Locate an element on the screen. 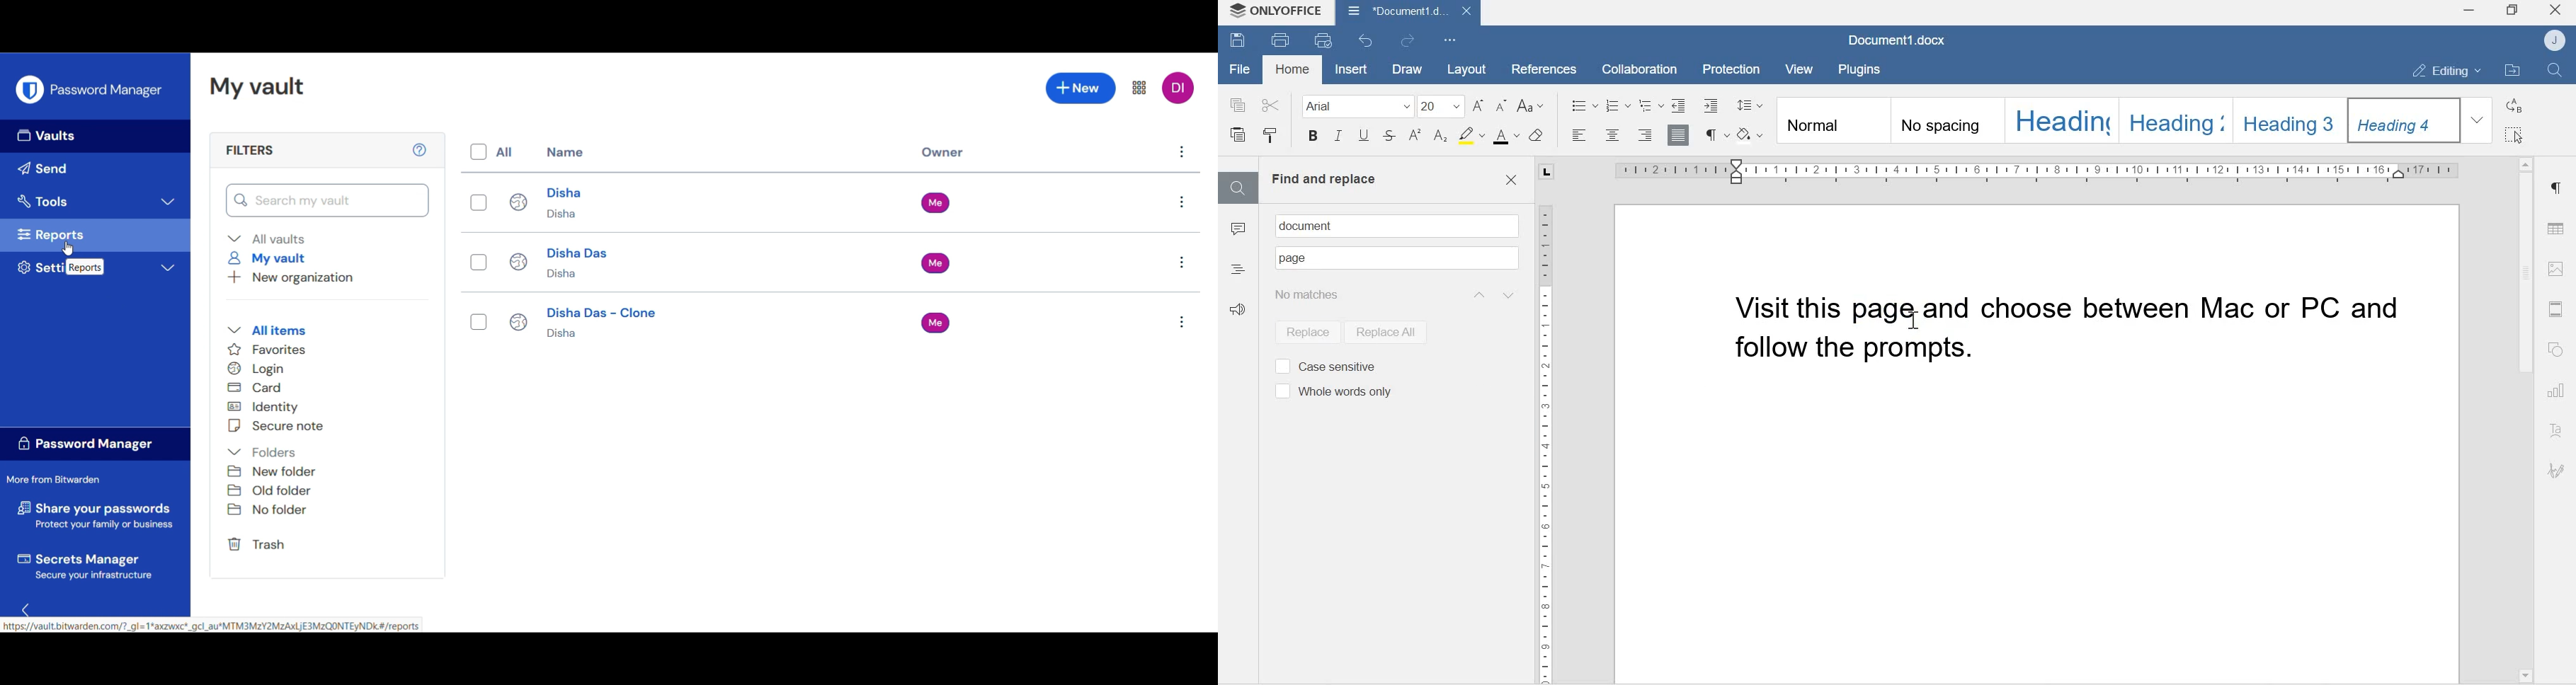 This screenshot has width=2576, height=700. Quick print is located at coordinates (1325, 41).